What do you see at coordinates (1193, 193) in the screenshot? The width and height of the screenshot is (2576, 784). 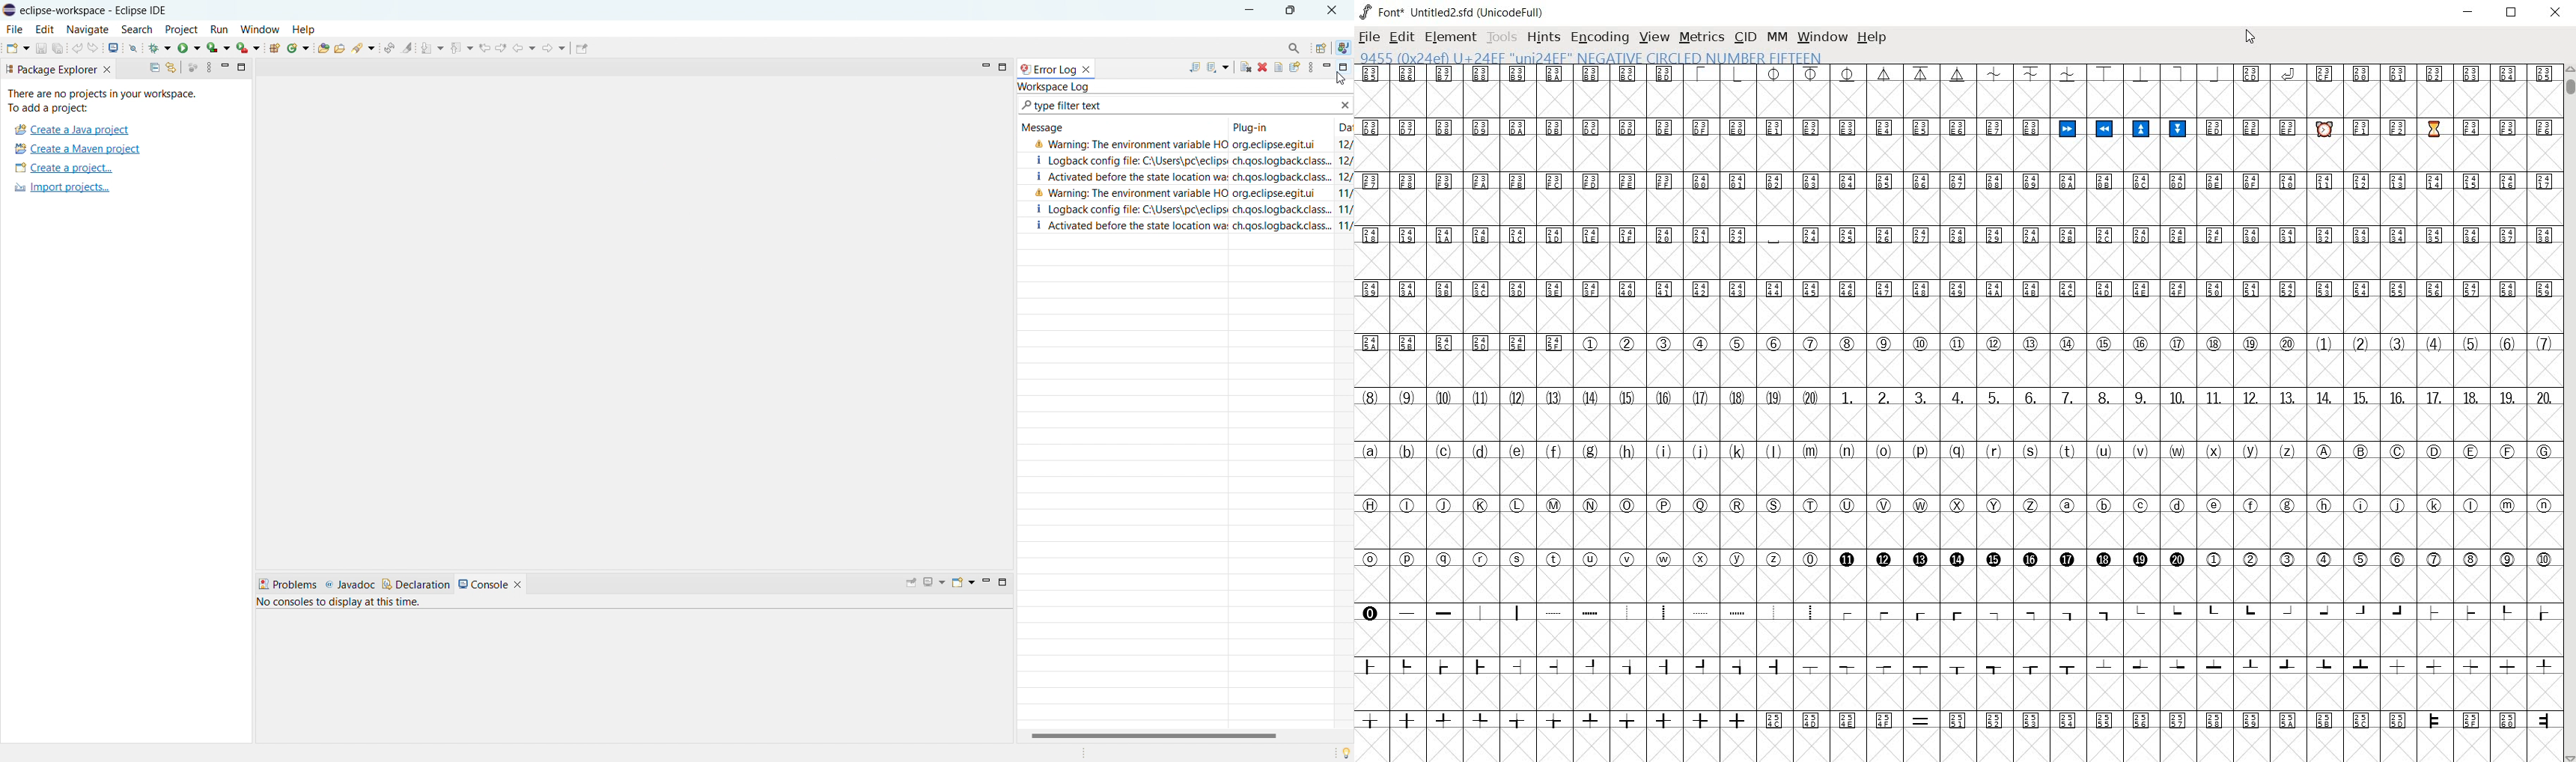 I see ` Warning: The environment variable HO org.eclipse.eqgit.ui  11/` at bounding box center [1193, 193].